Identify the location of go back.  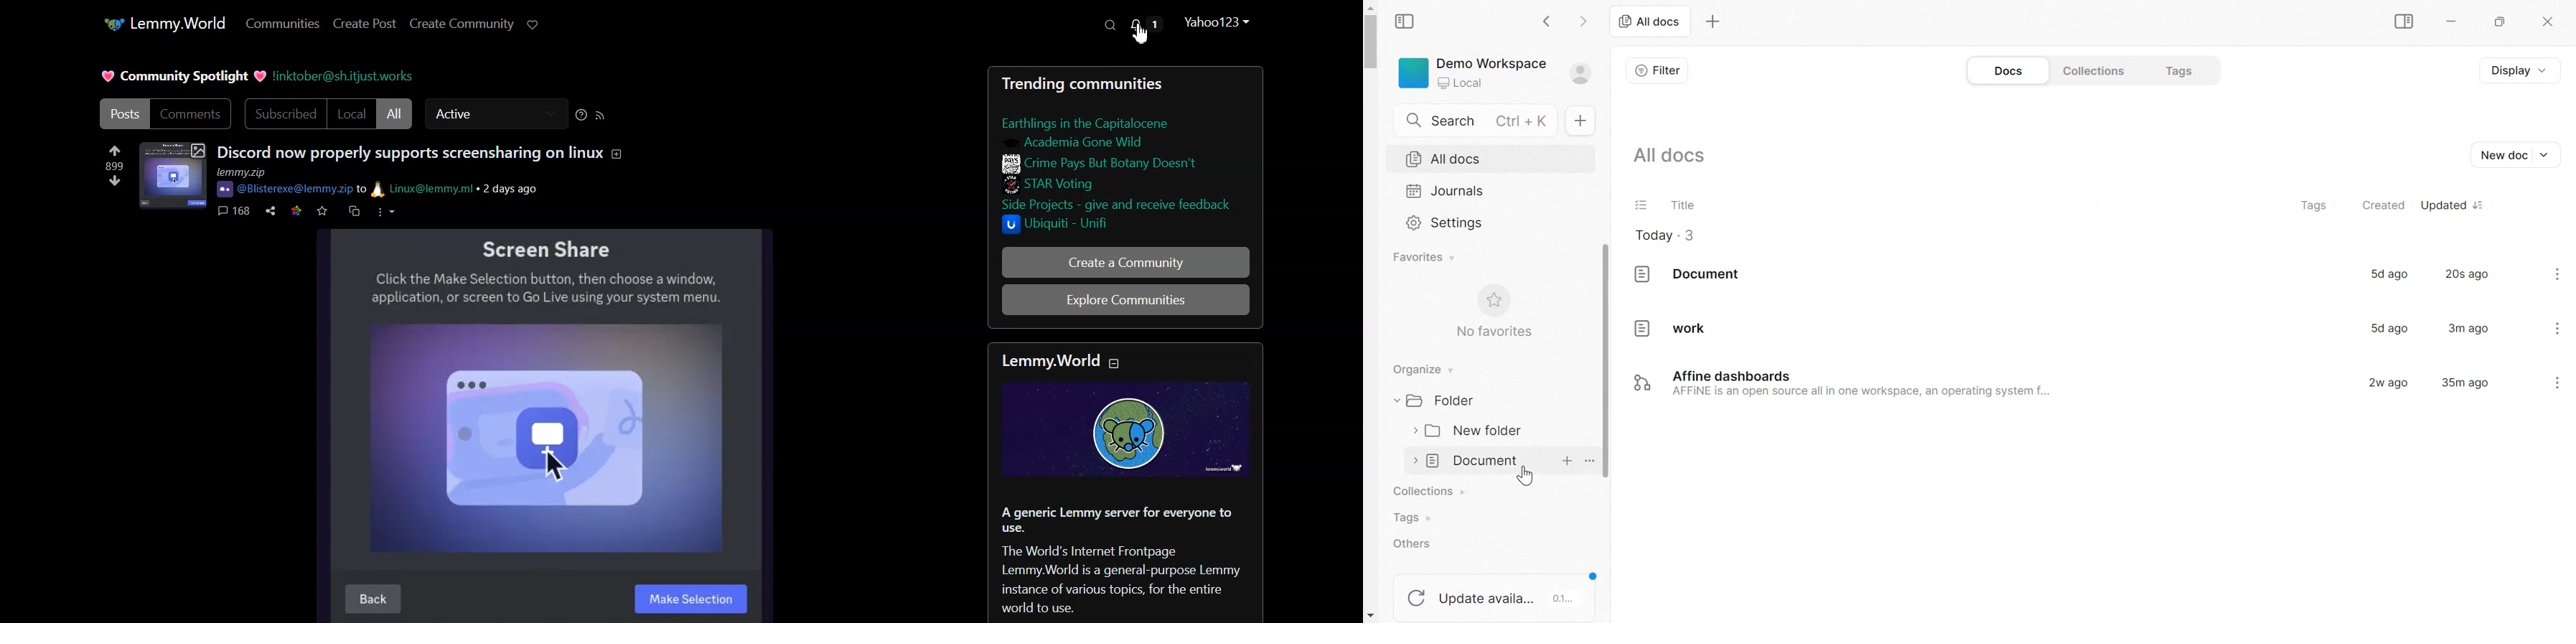
(1548, 21).